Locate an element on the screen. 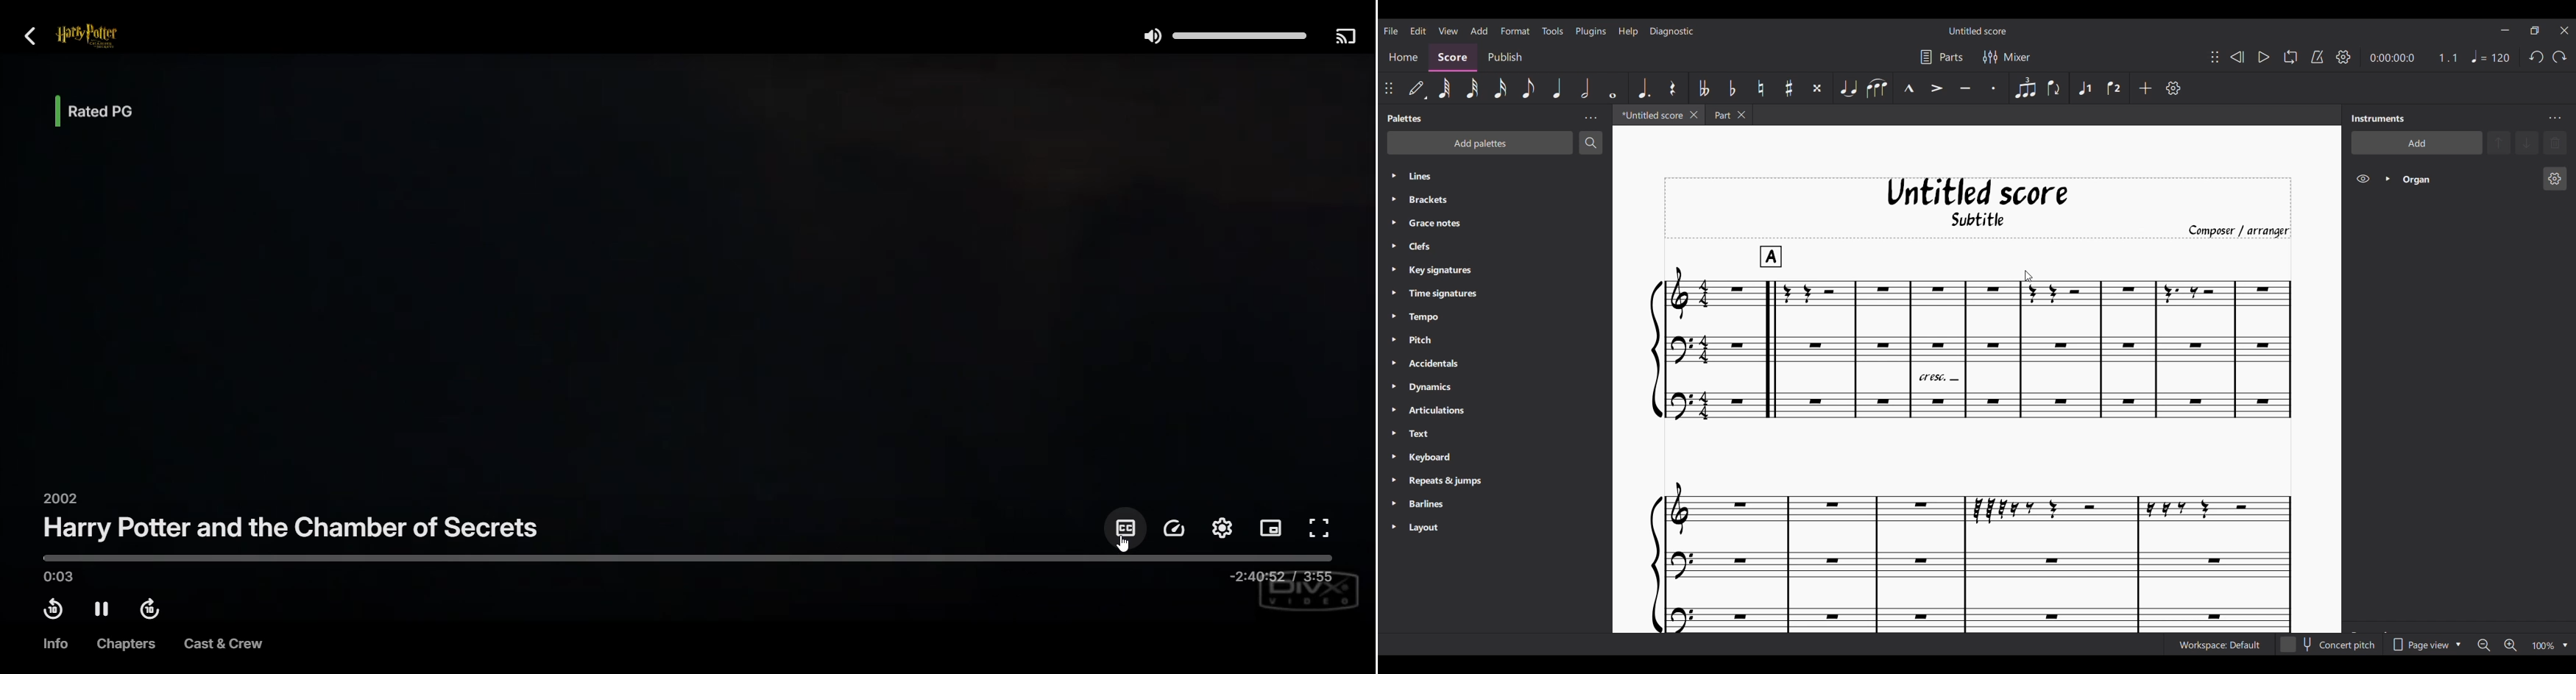 The width and height of the screenshot is (2576, 700). Publish section is located at coordinates (1505, 58).